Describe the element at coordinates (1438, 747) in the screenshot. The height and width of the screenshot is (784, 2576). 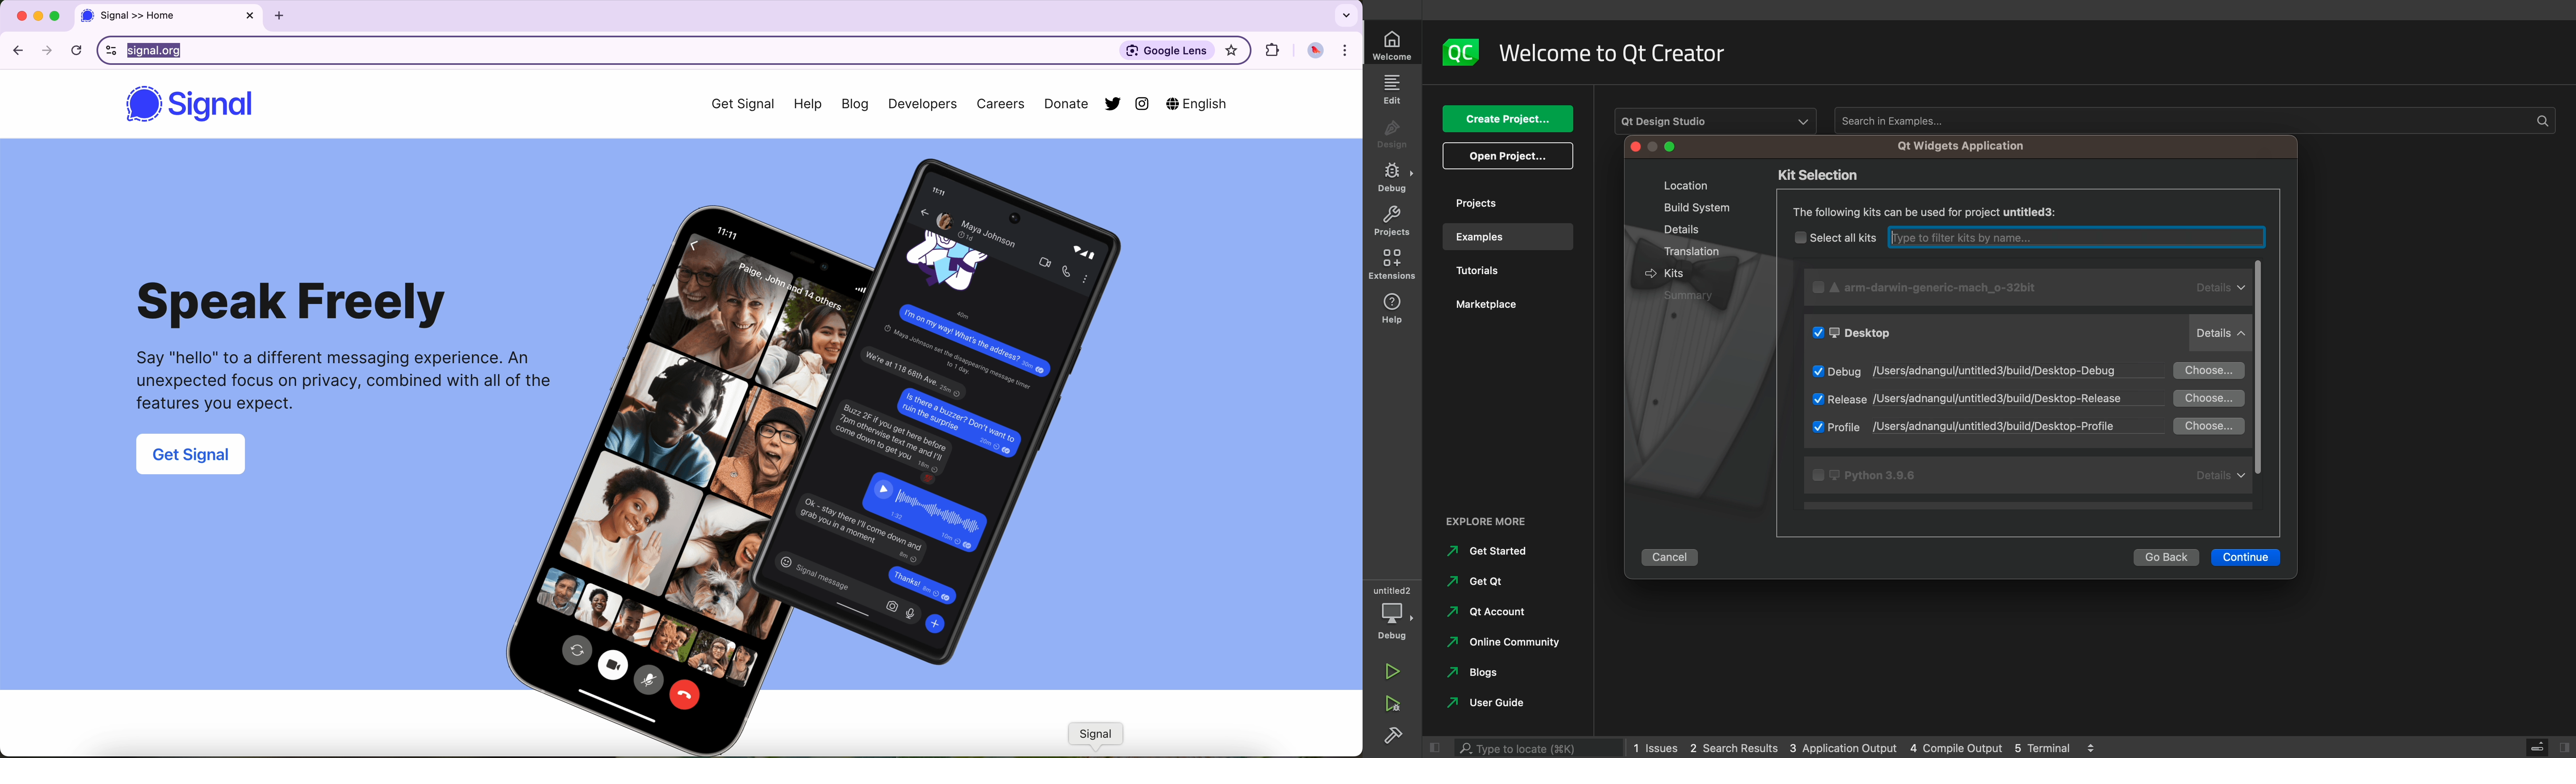
I see `` at that location.